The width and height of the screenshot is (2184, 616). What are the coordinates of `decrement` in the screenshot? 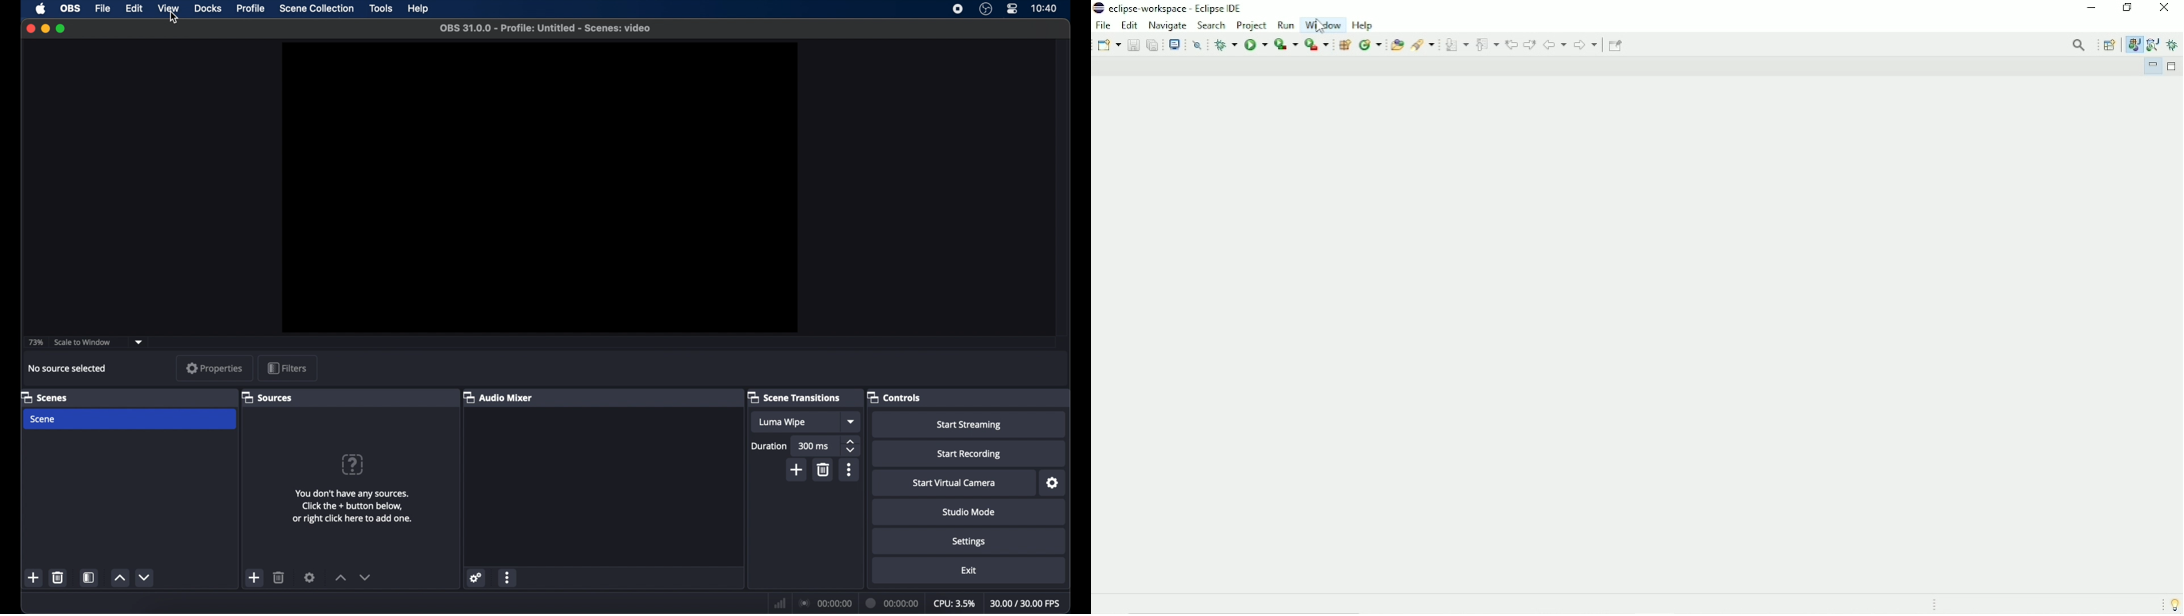 It's located at (144, 577).